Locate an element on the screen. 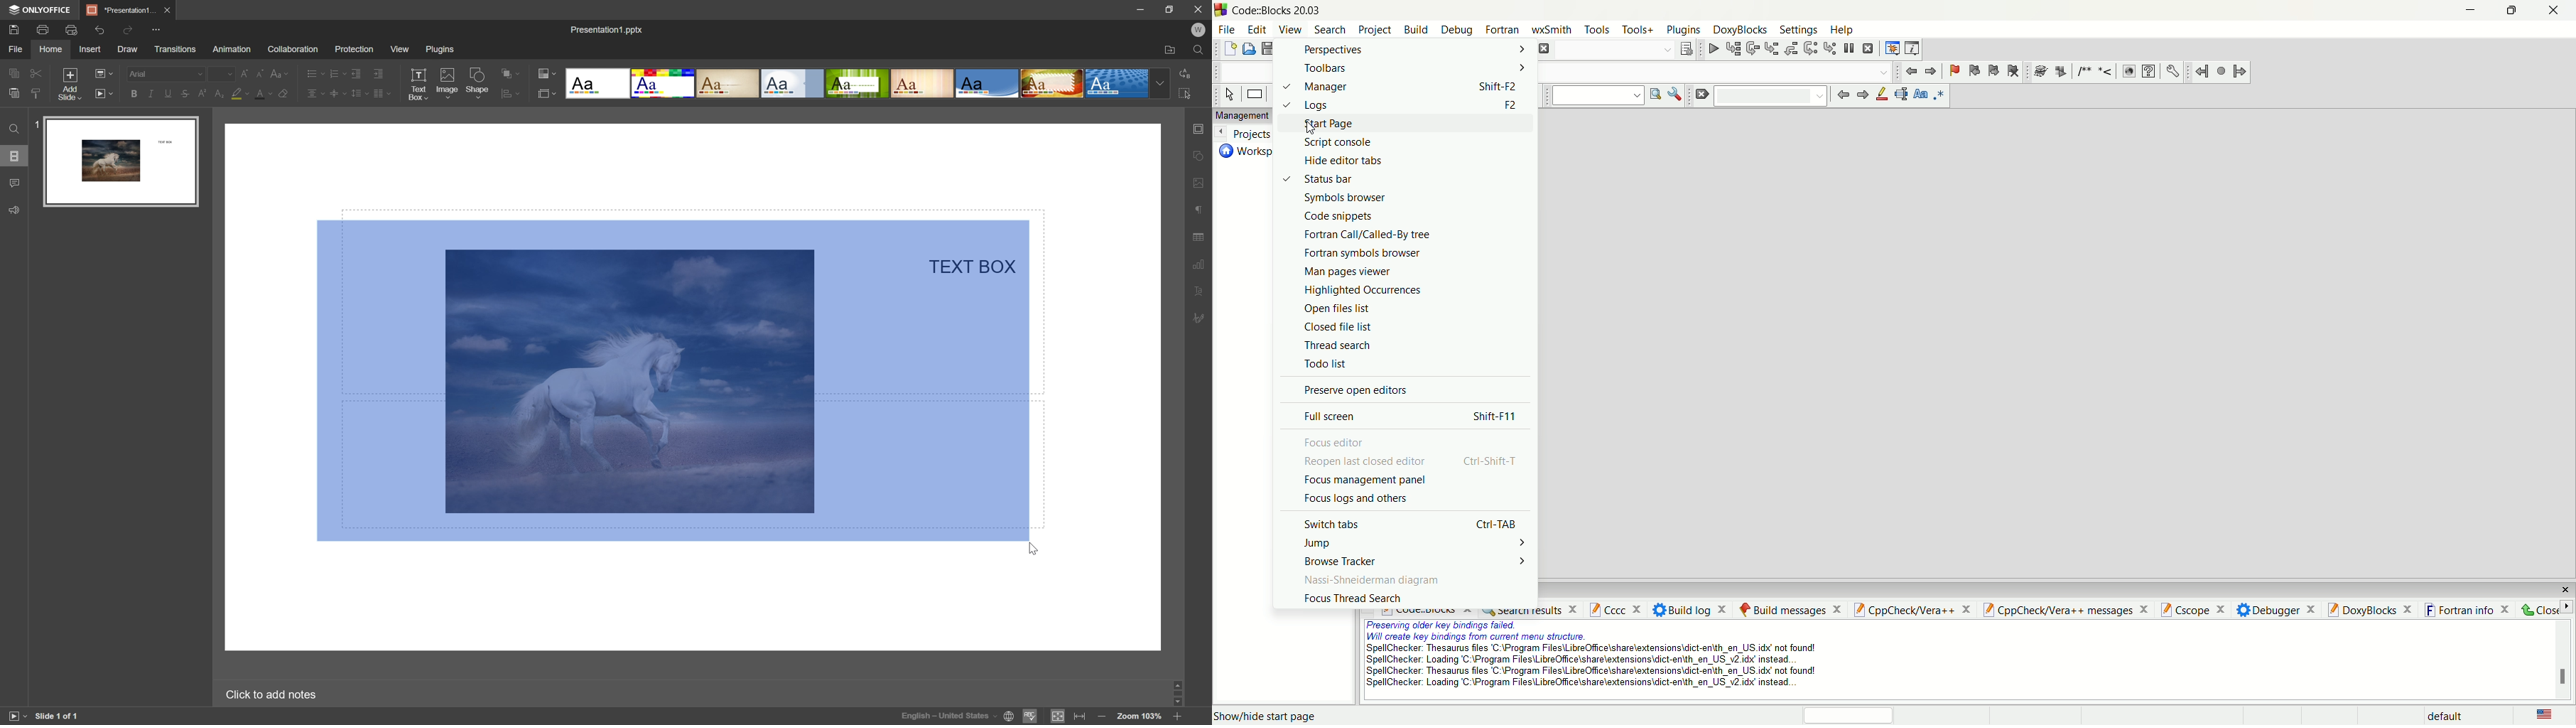  bullets is located at coordinates (314, 73).